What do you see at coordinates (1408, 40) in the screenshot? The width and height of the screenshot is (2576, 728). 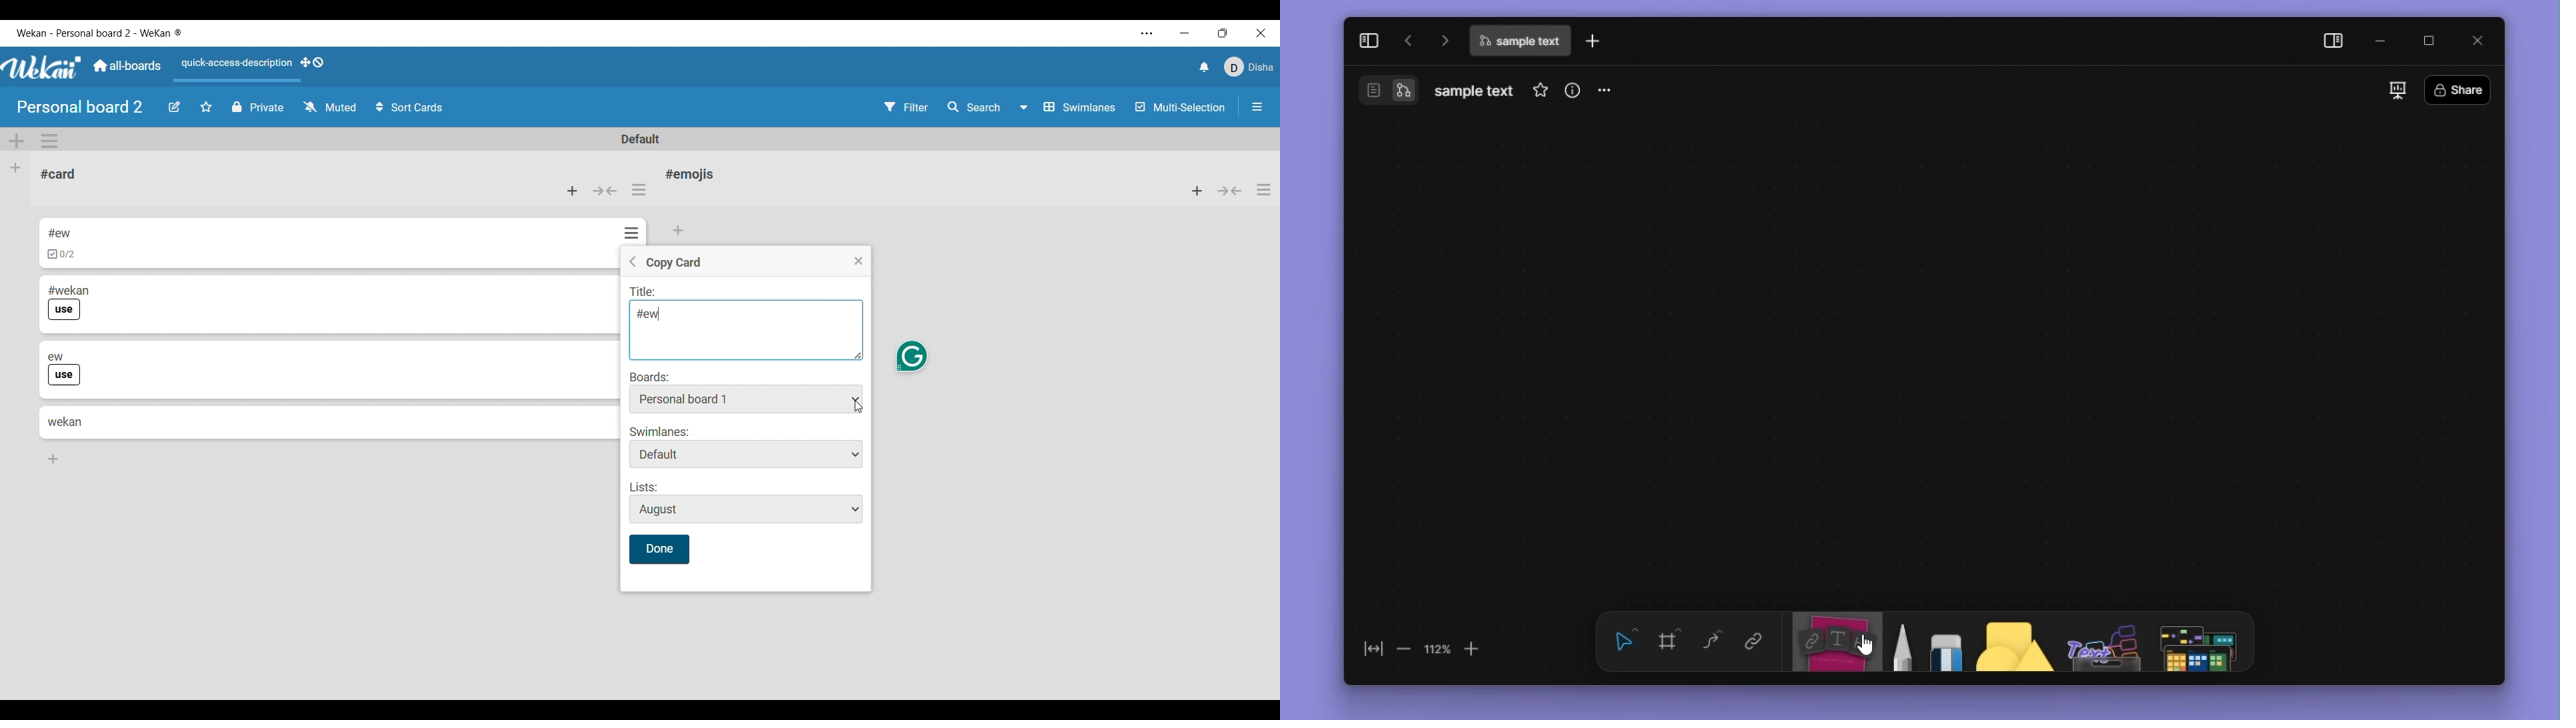 I see `go back` at bounding box center [1408, 40].